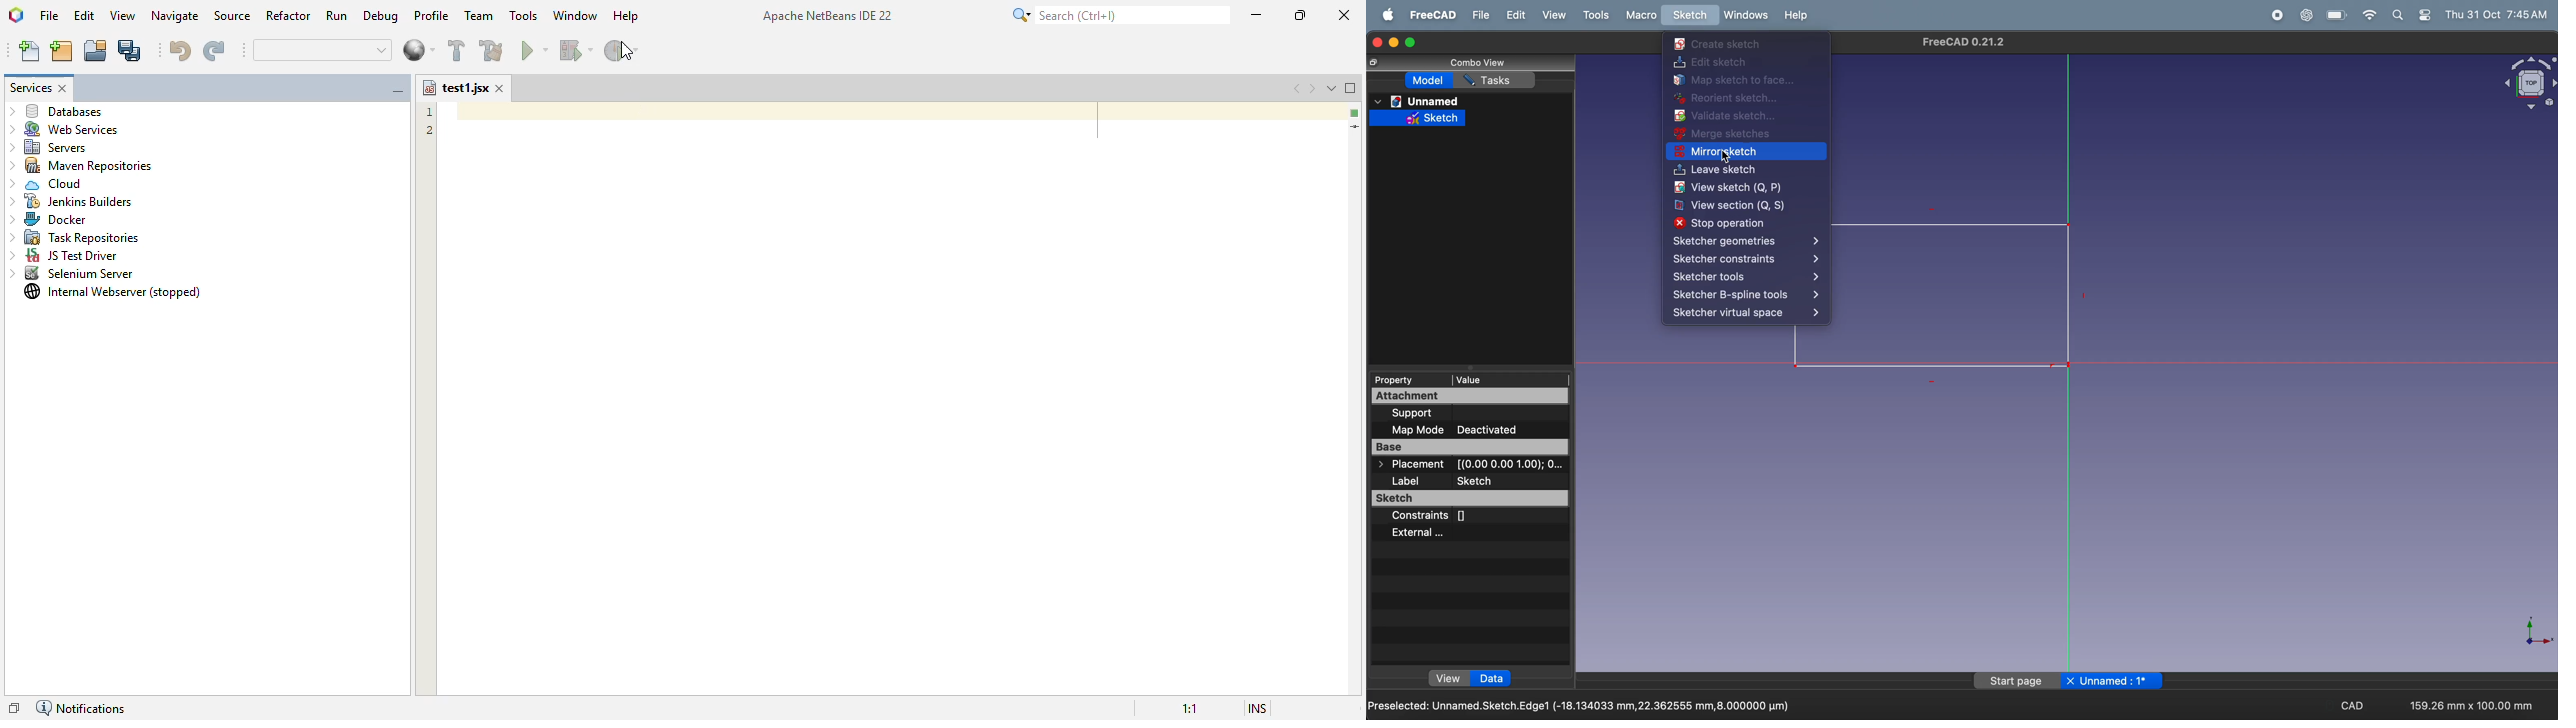 The width and height of the screenshot is (2576, 728). What do you see at coordinates (1432, 82) in the screenshot?
I see `model` at bounding box center [1432, 82].